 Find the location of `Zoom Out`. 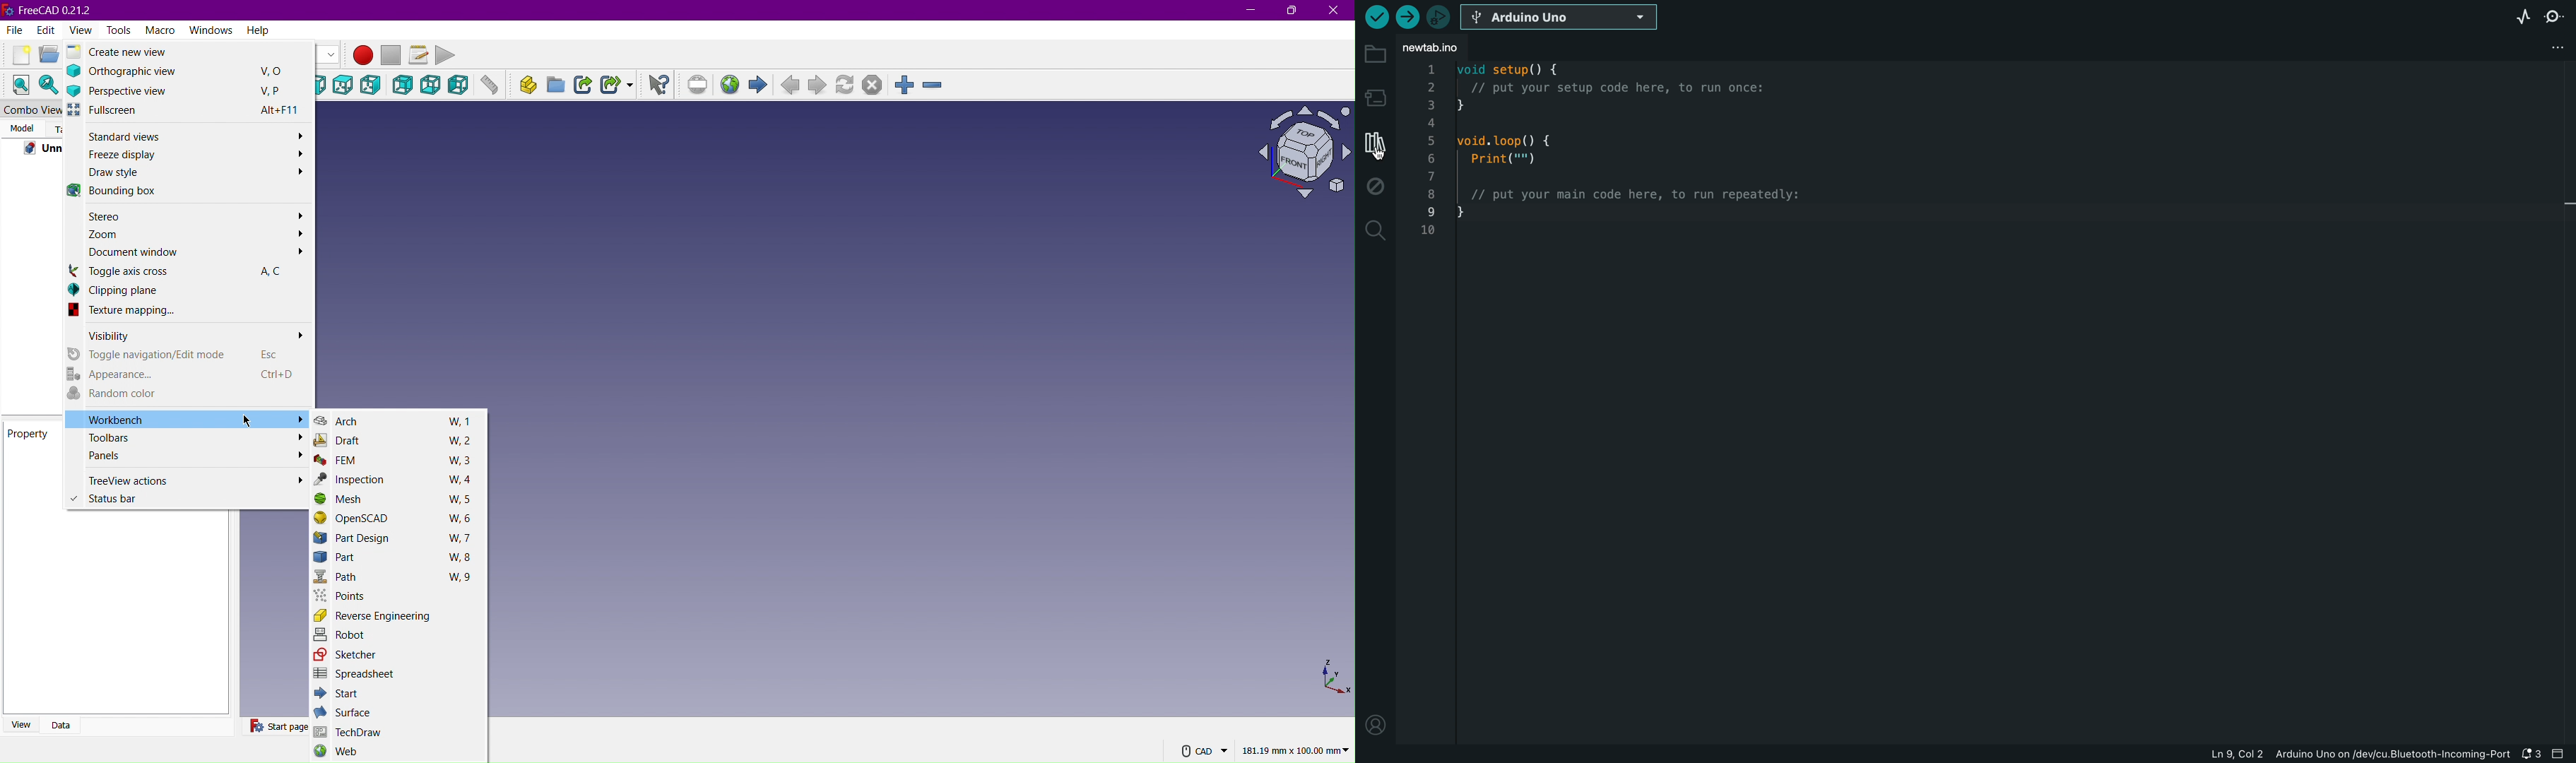

Zoom Out is located at coordinates (932, 85).